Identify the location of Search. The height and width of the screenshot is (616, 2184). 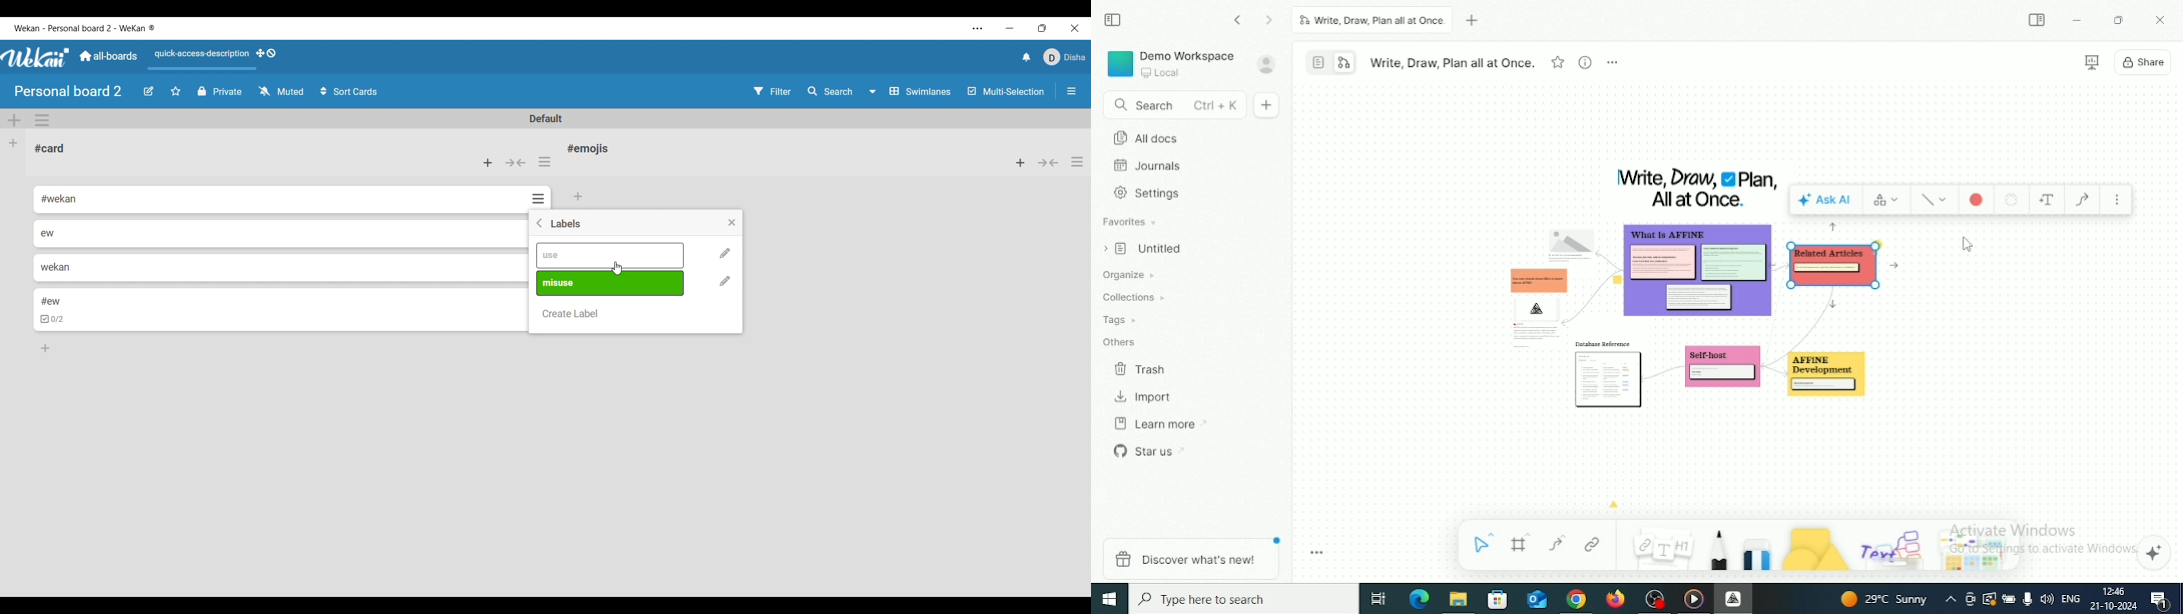
(1172, 106).